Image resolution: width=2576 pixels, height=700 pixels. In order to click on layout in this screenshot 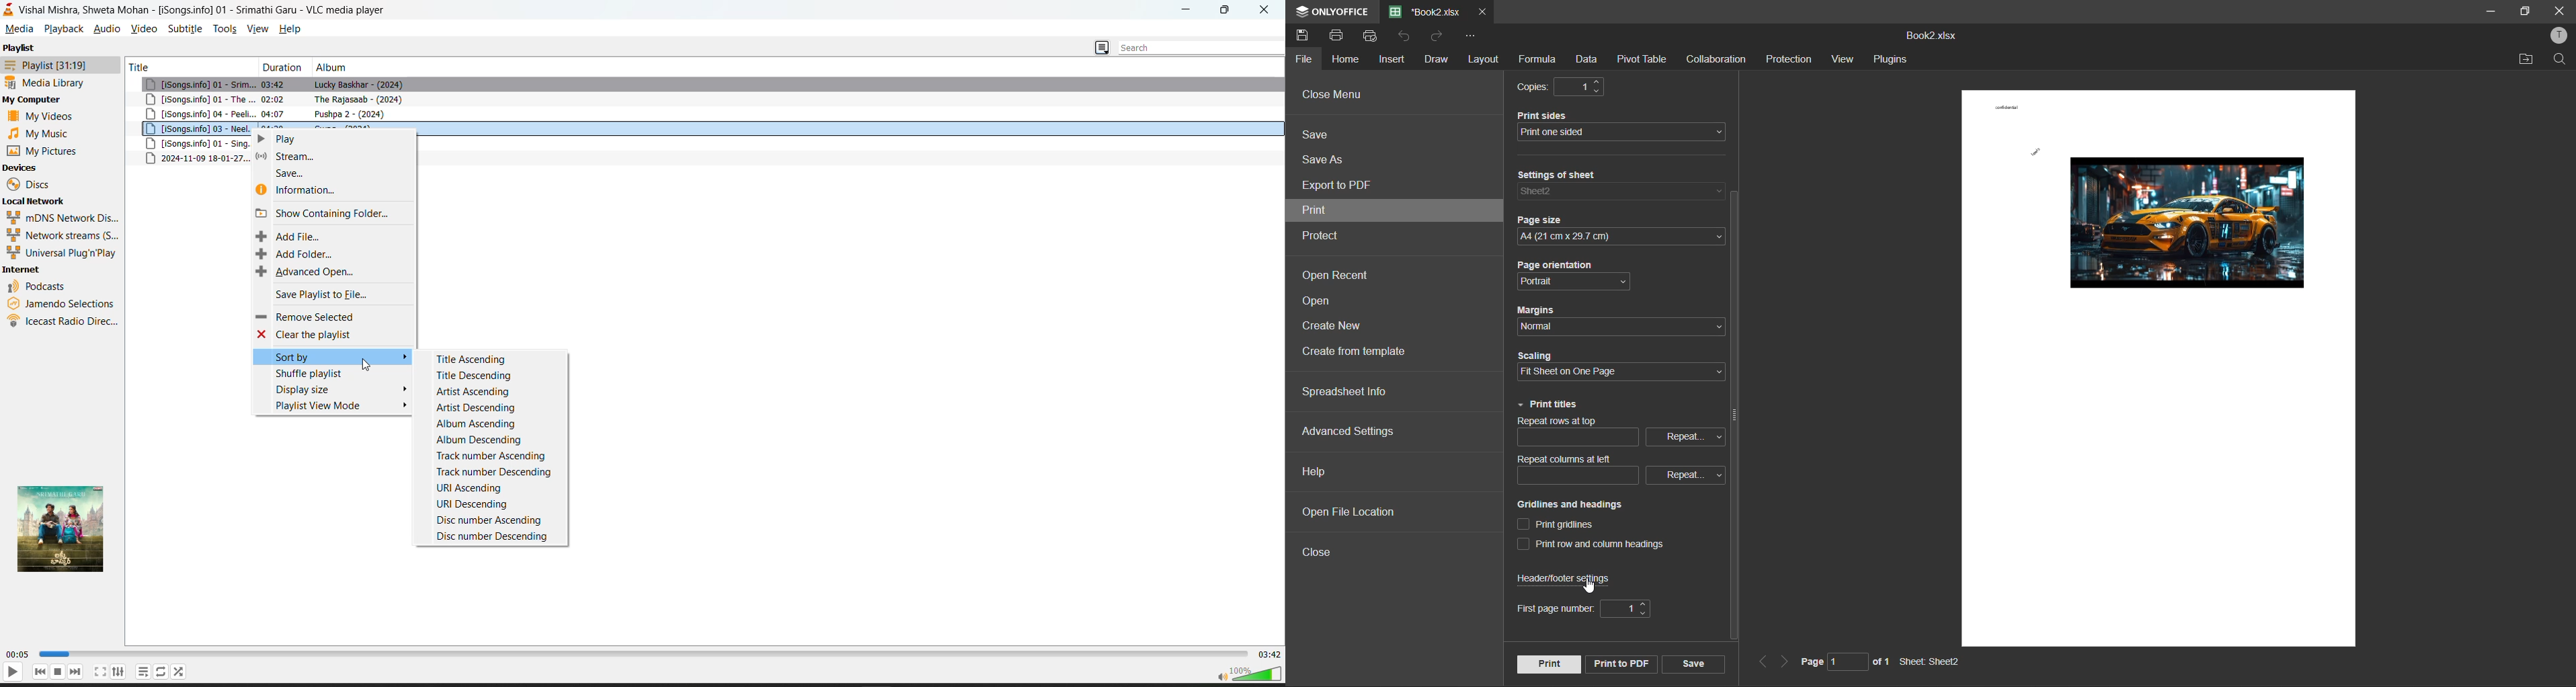, I will do `click(1483, 58)`.